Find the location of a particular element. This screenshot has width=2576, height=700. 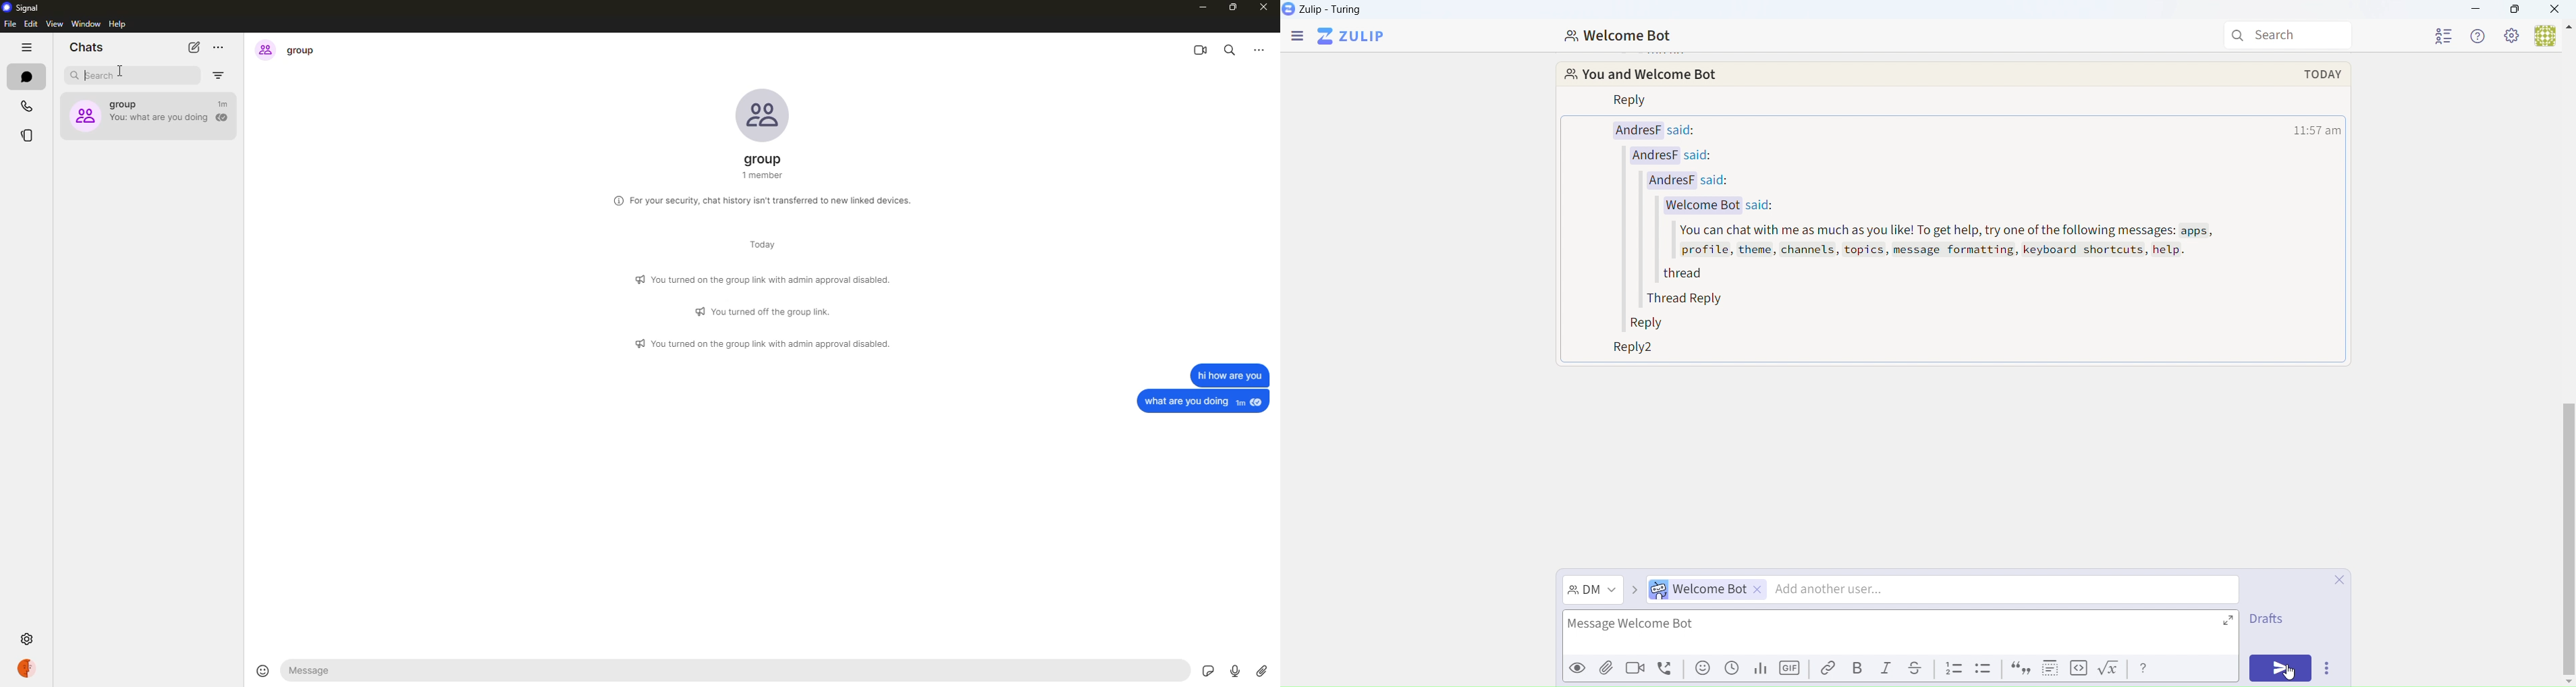

List is located at coordinates (1953, 669).